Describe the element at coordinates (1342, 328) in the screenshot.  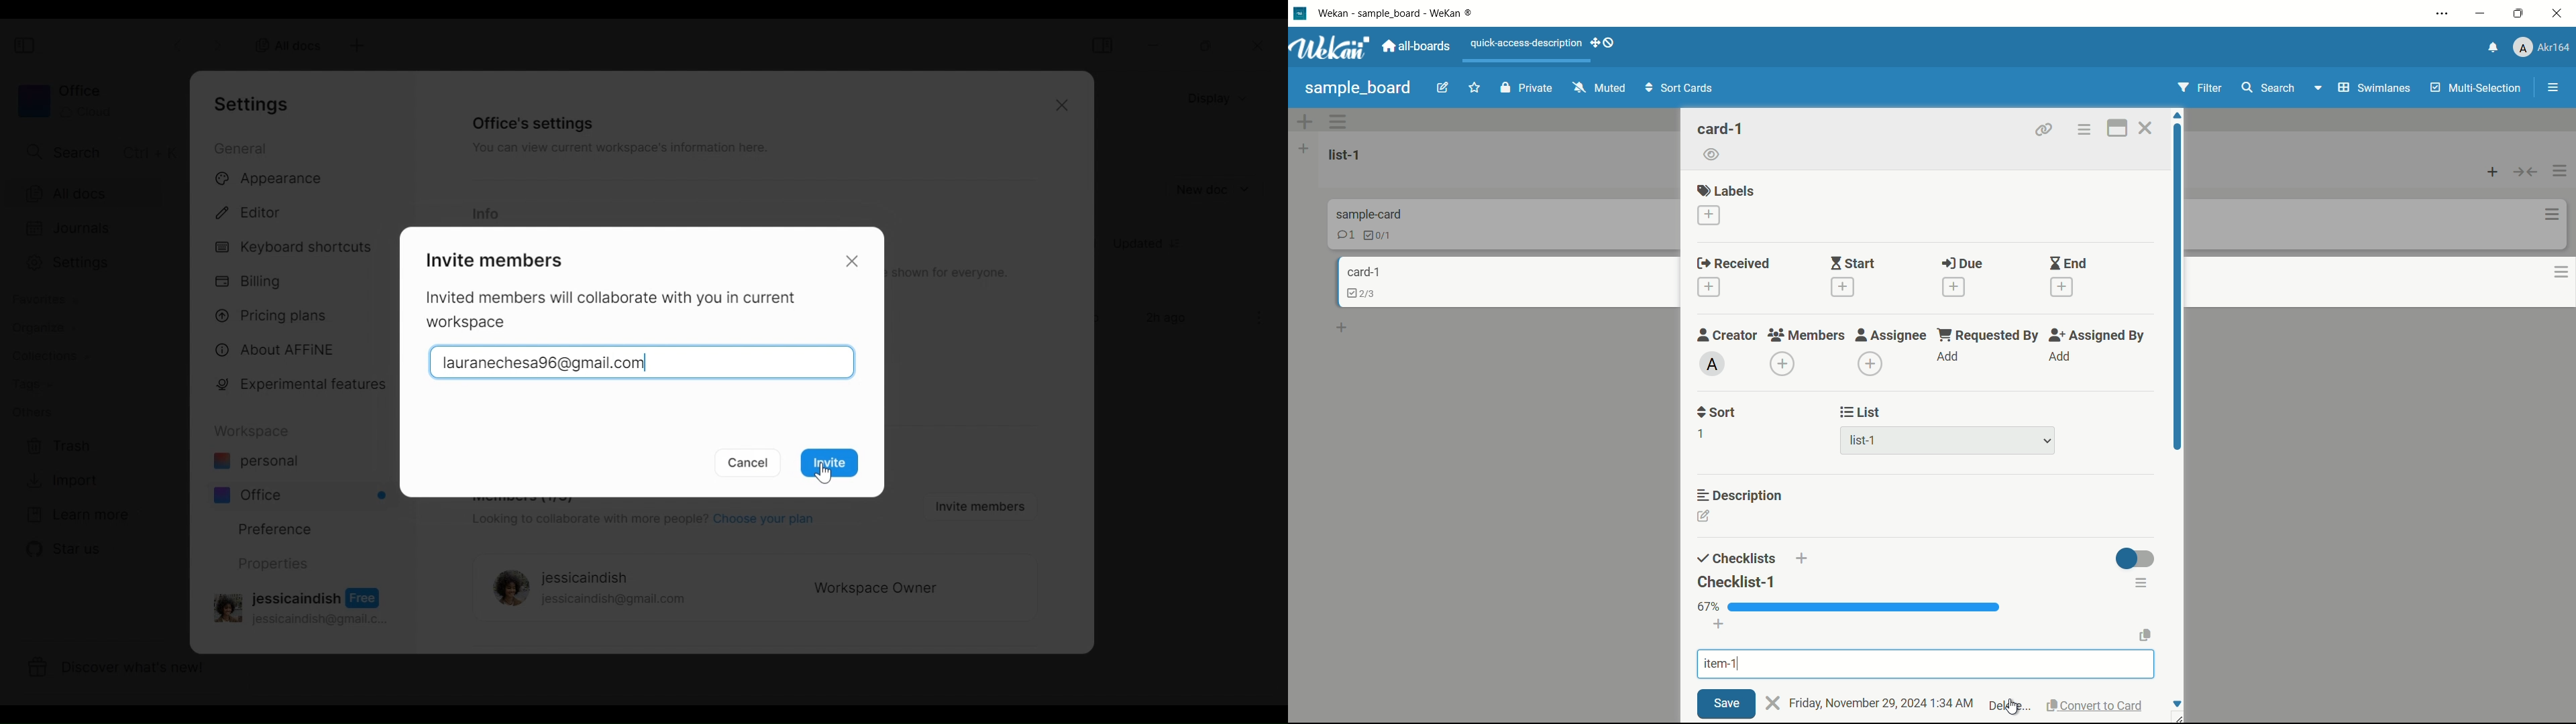
I see `add card` at that location.